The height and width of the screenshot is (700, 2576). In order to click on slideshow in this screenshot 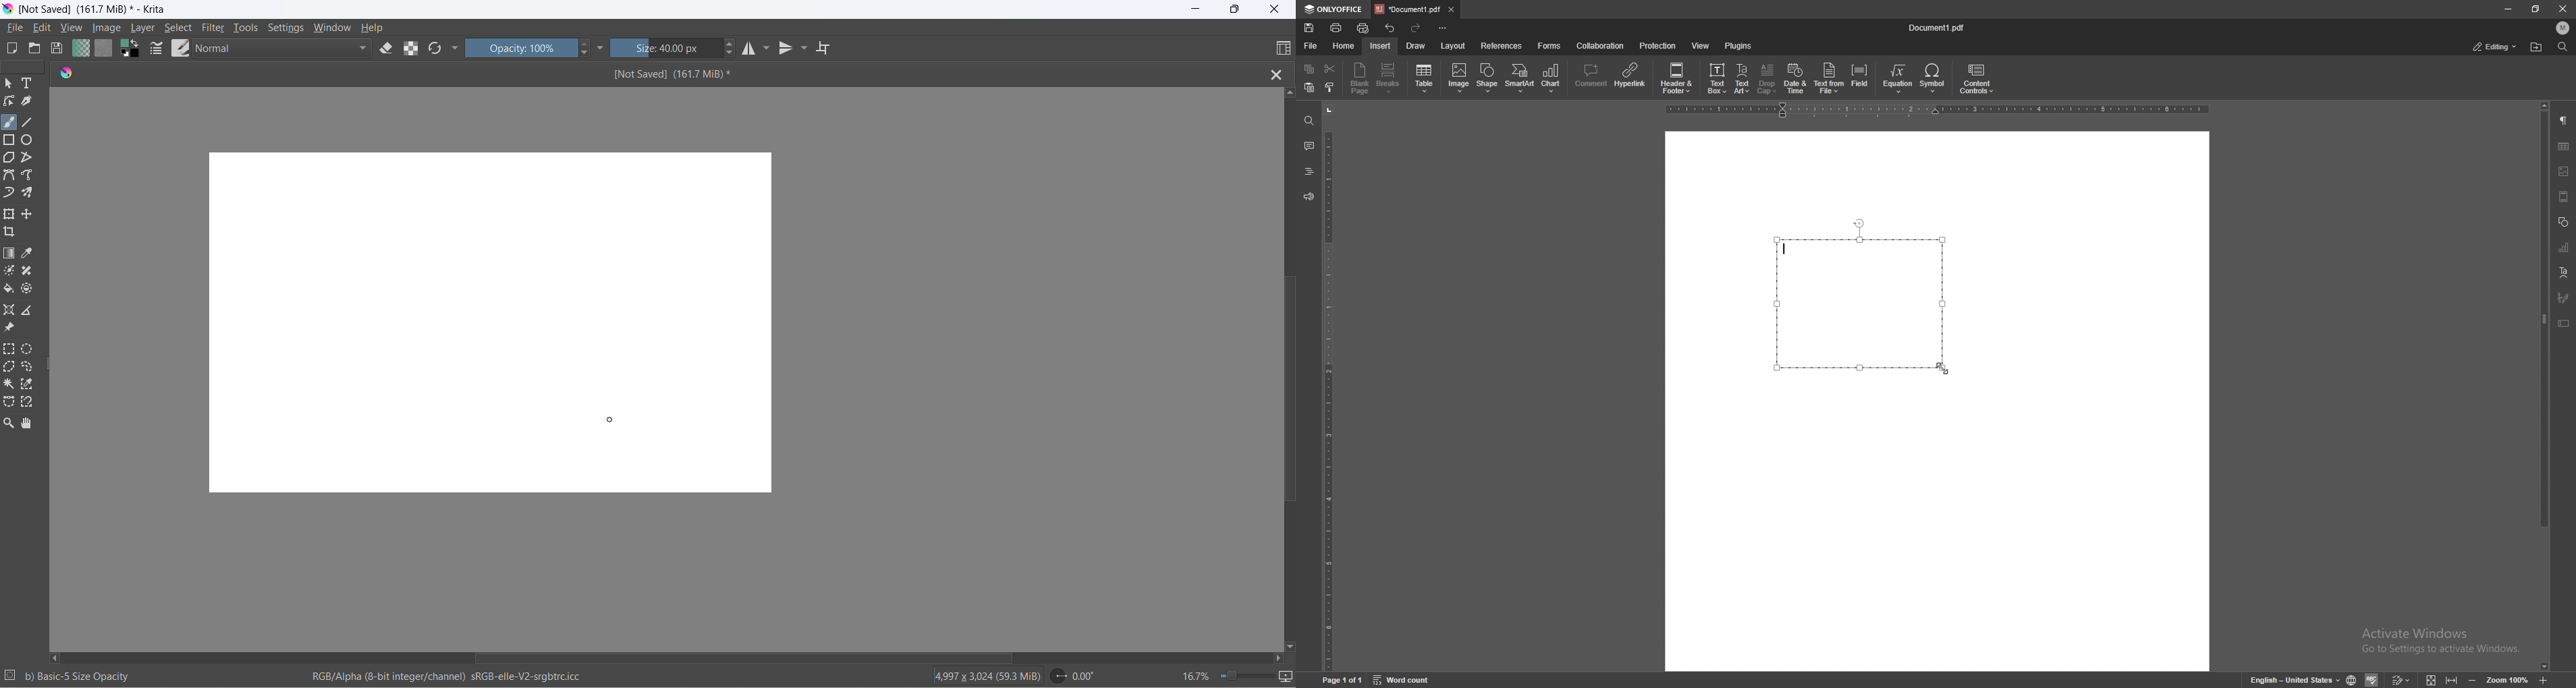, I will do `click(1287, 677)`.